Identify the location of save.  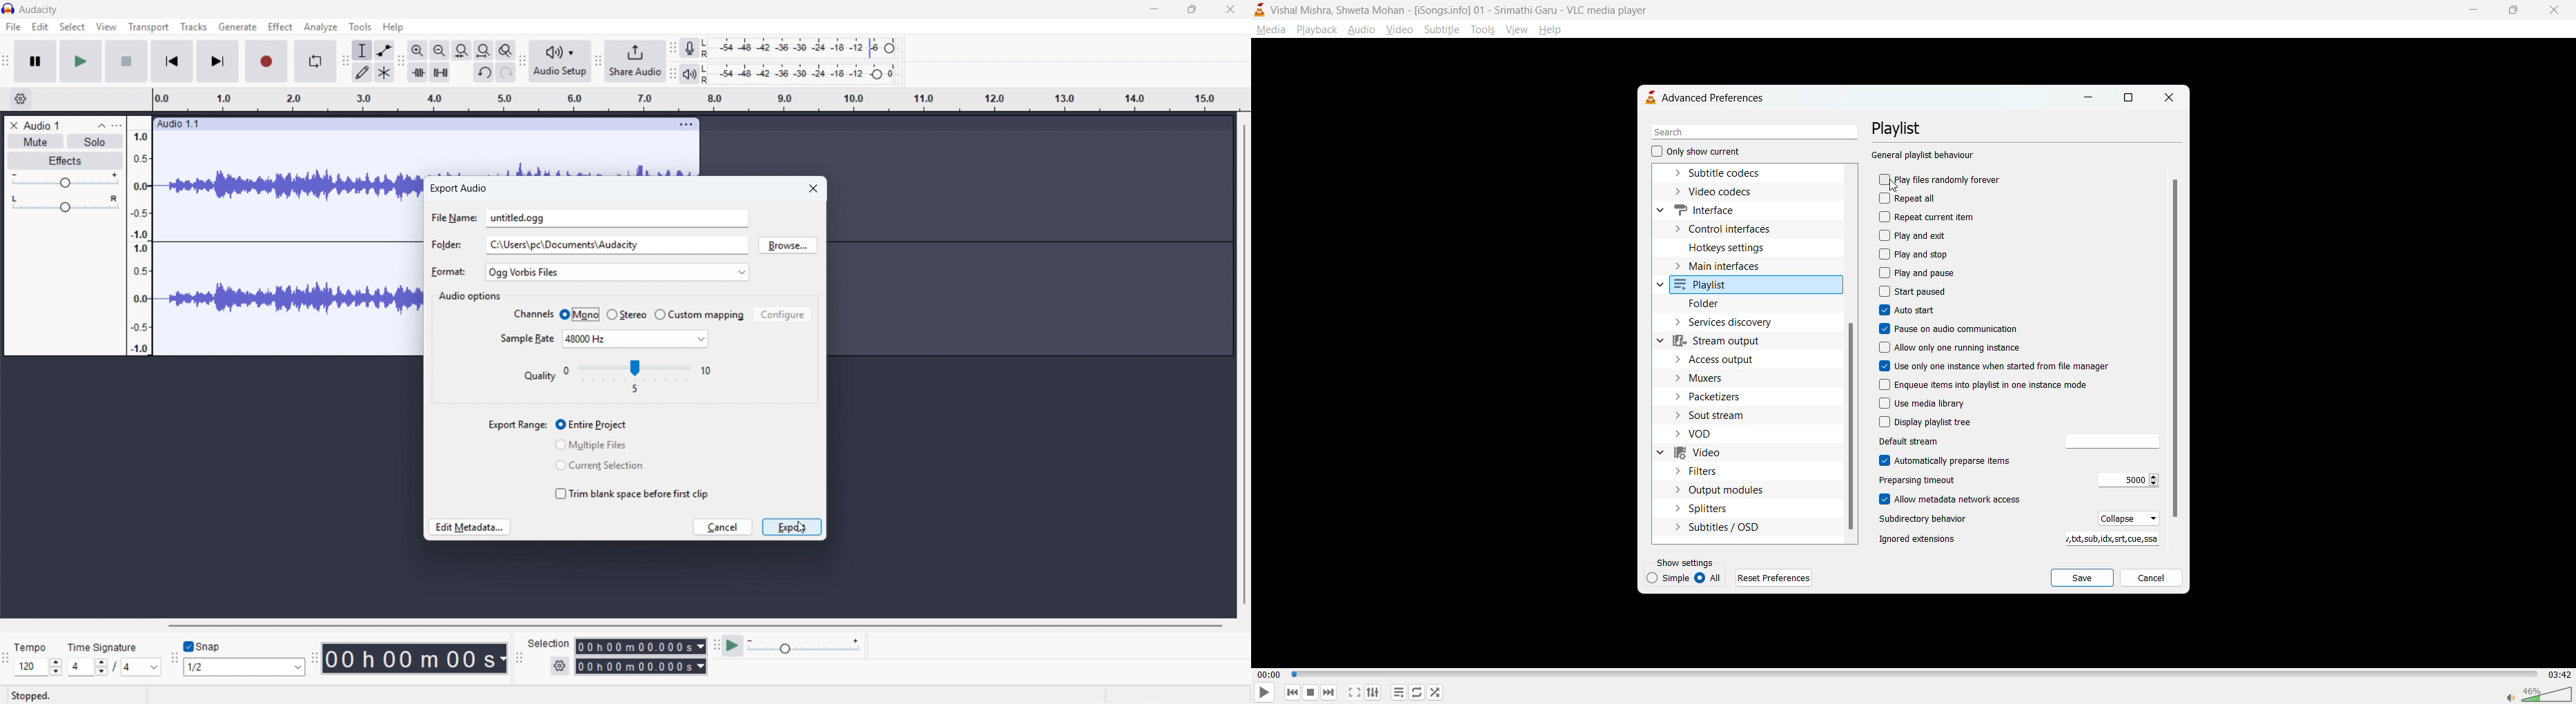
(2083, 578).